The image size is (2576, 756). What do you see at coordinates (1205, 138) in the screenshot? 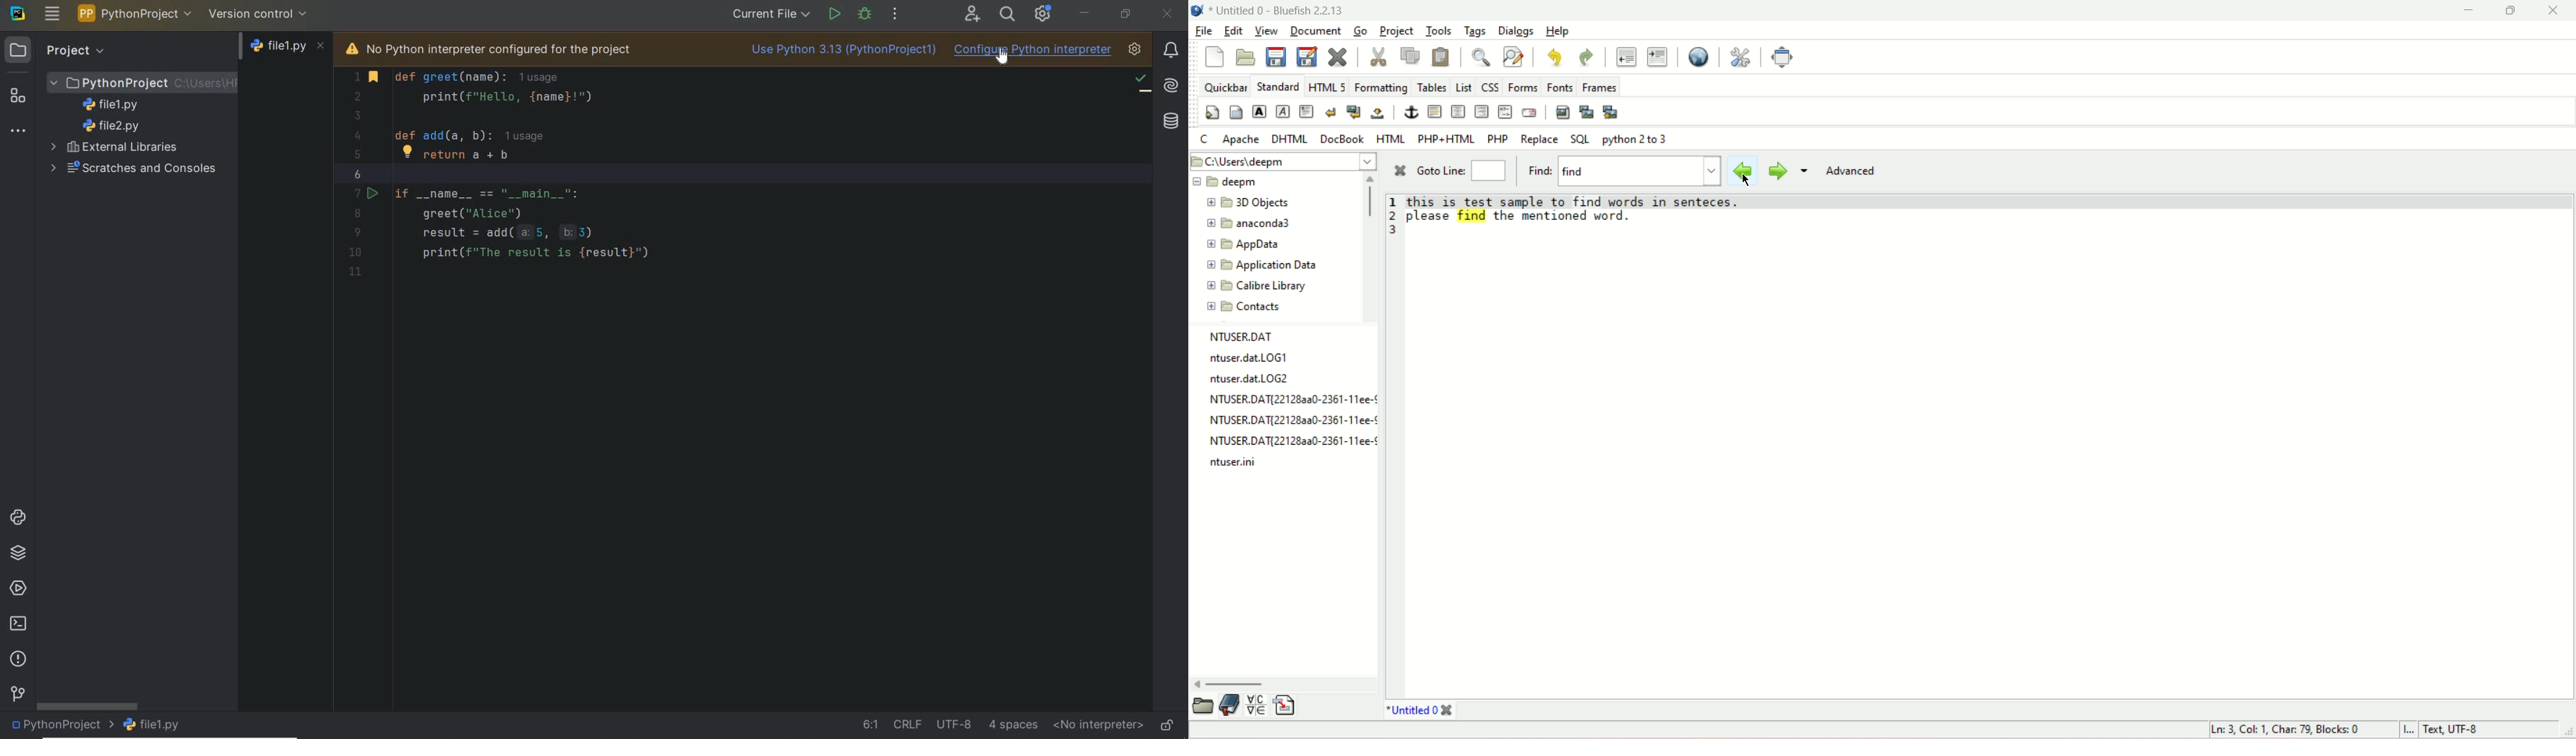
I see `C` at bounding box center [1205, 138].